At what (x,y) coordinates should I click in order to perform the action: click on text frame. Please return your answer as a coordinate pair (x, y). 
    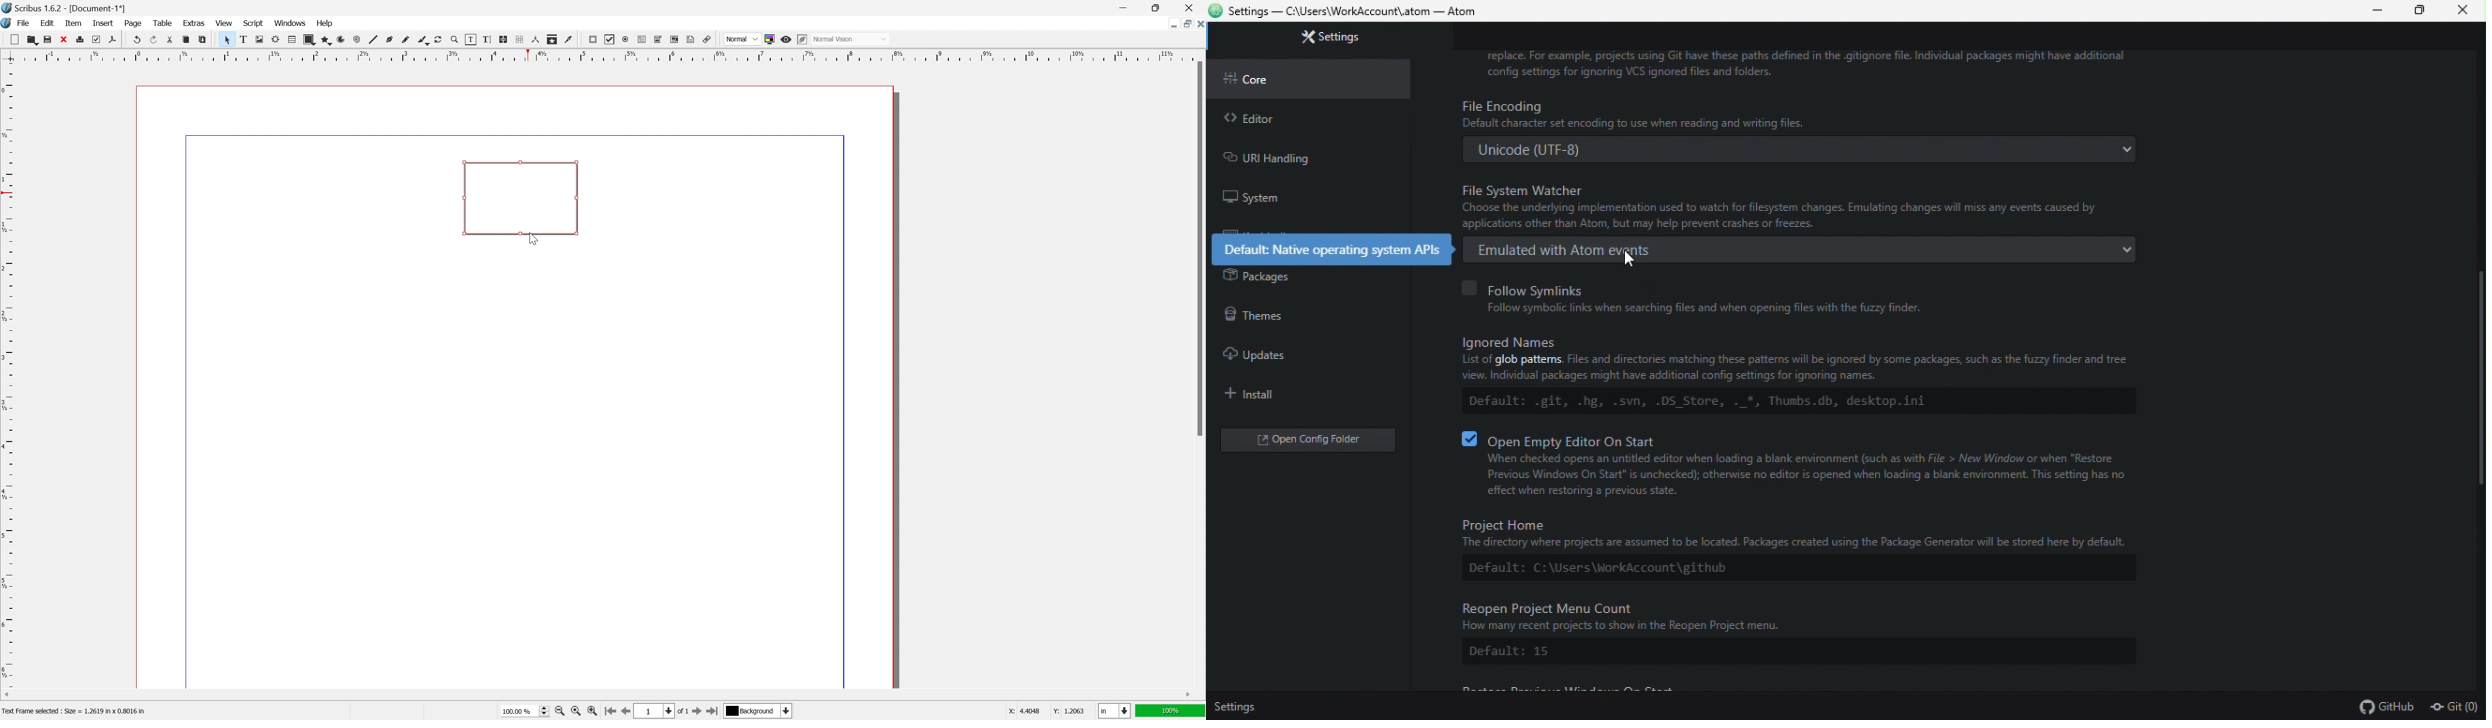
    Looking at the image, I should click on (244, 40).